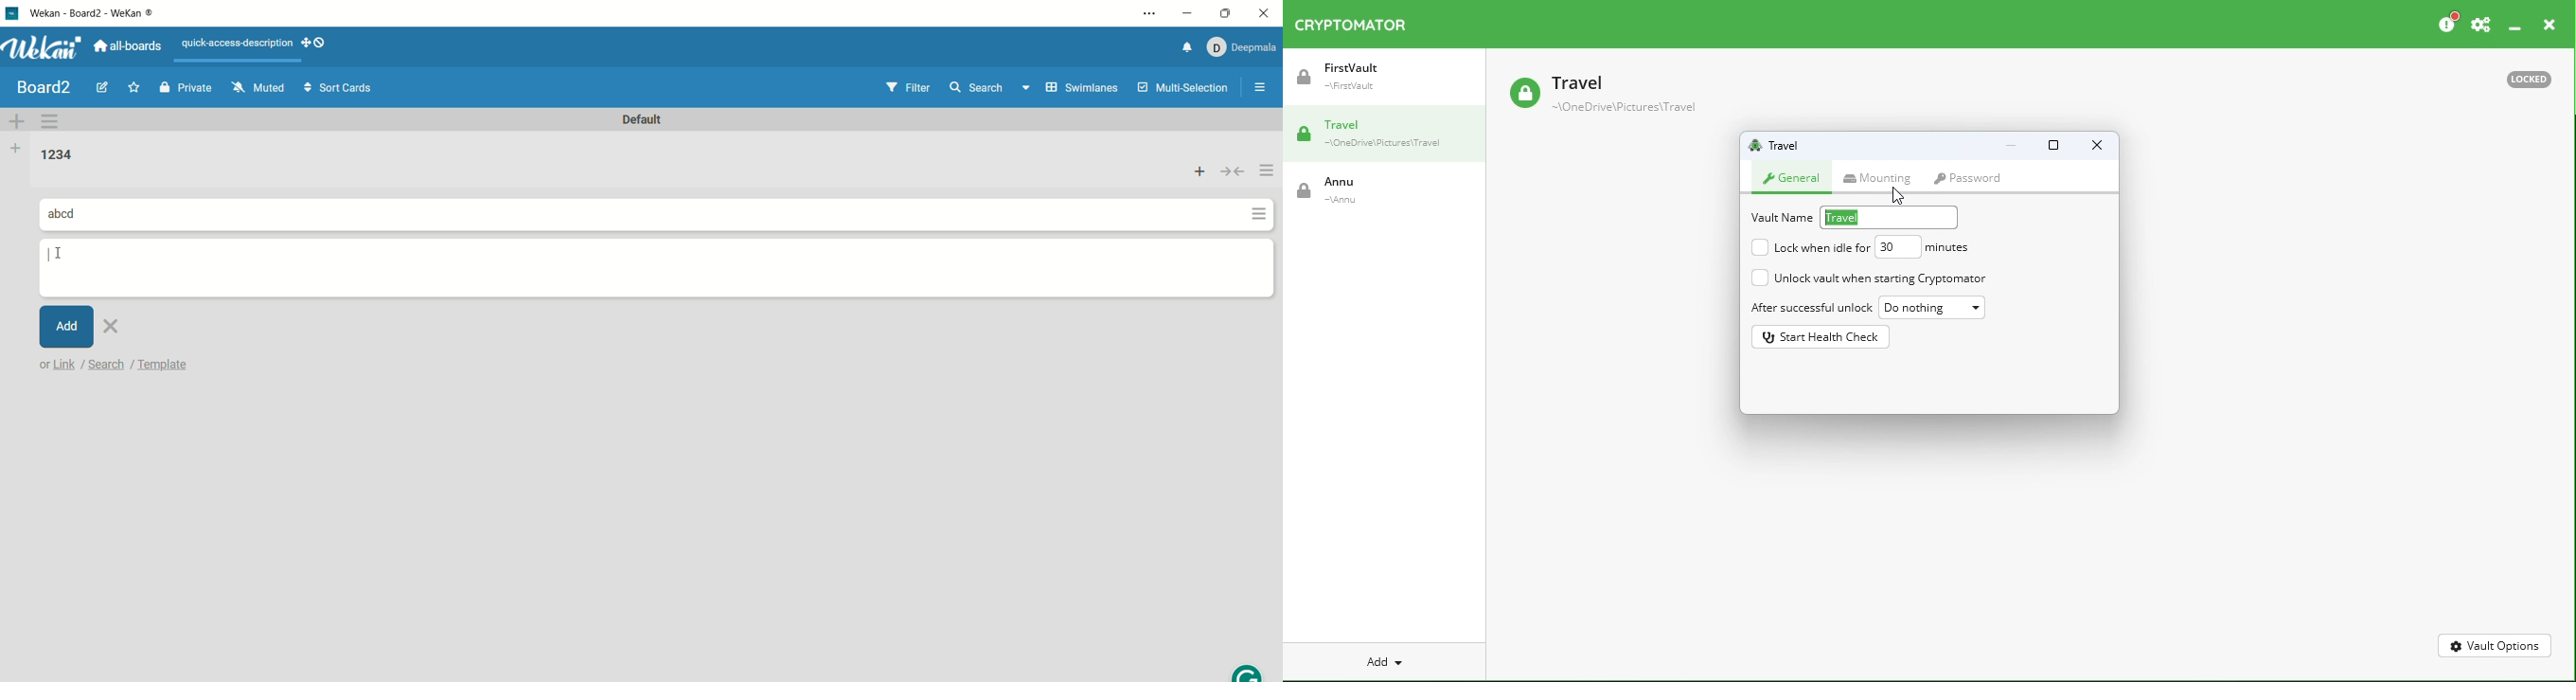 This screenshot has width=2576, height=700. I want to click on muted, so click(263, 87).